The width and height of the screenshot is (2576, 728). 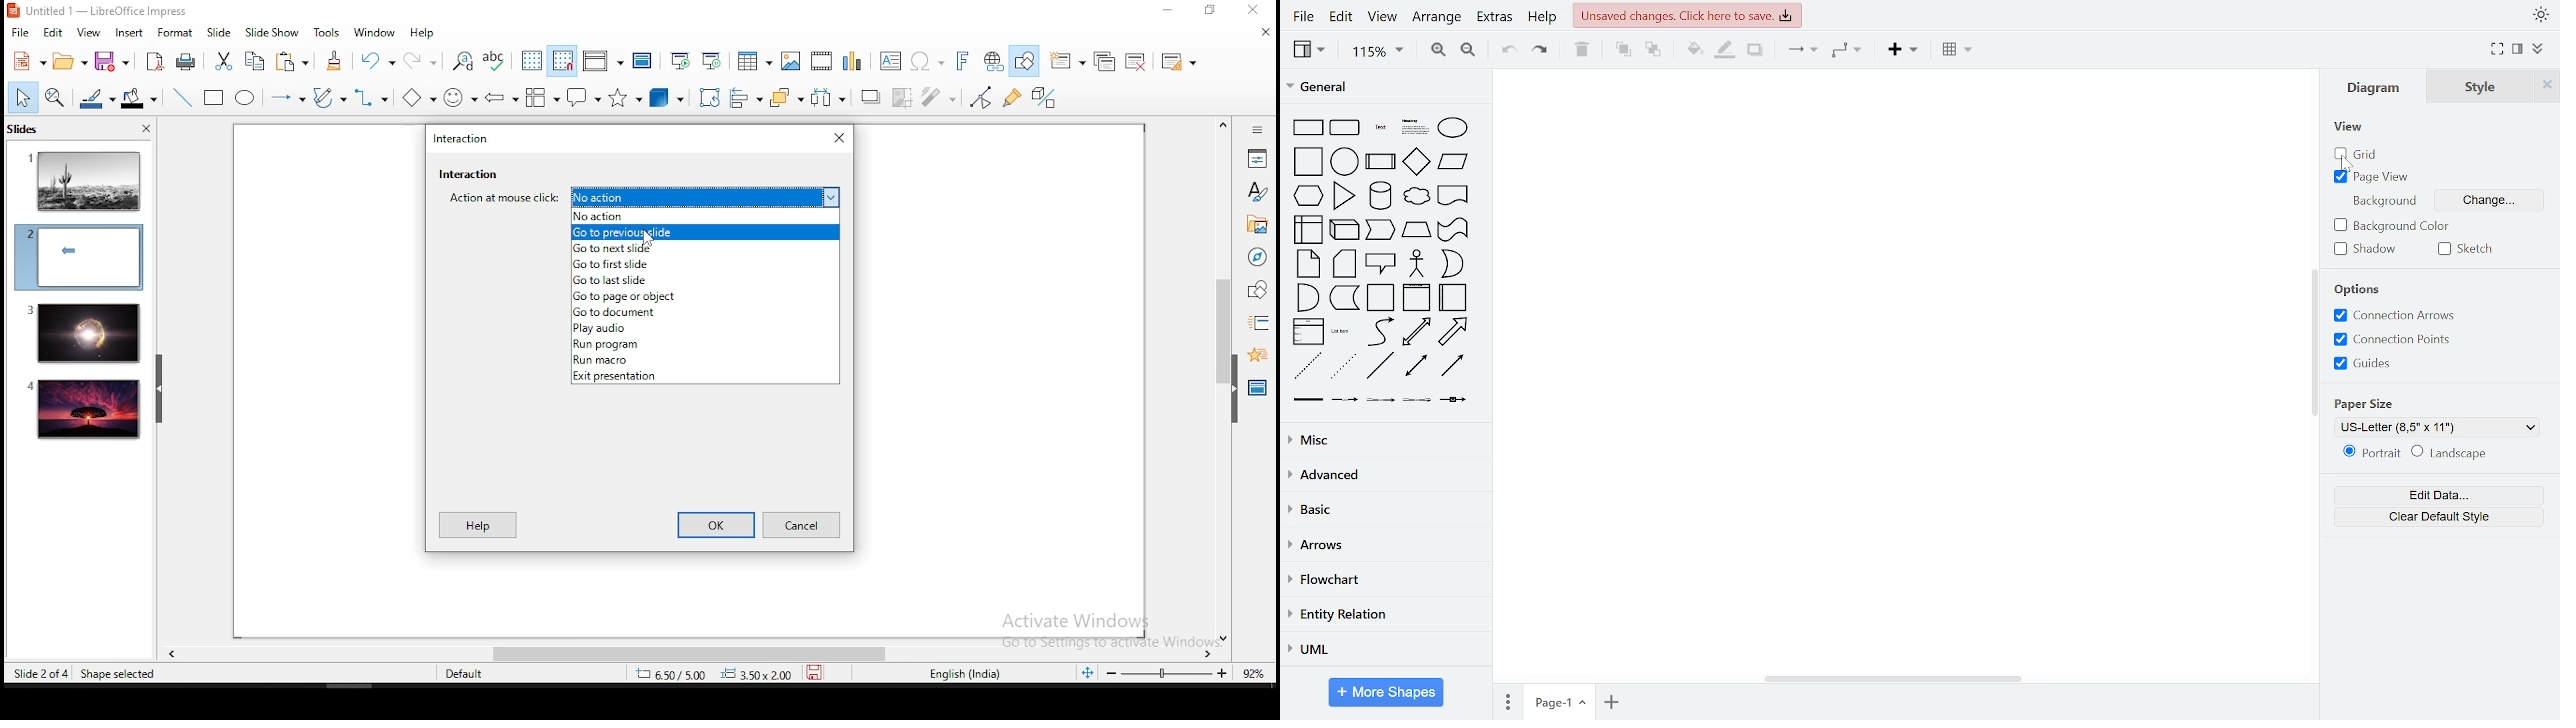 What do you see at coordinates (2352, 128) in the screenshot?
I see `view` at bounding box center [2352, 128].